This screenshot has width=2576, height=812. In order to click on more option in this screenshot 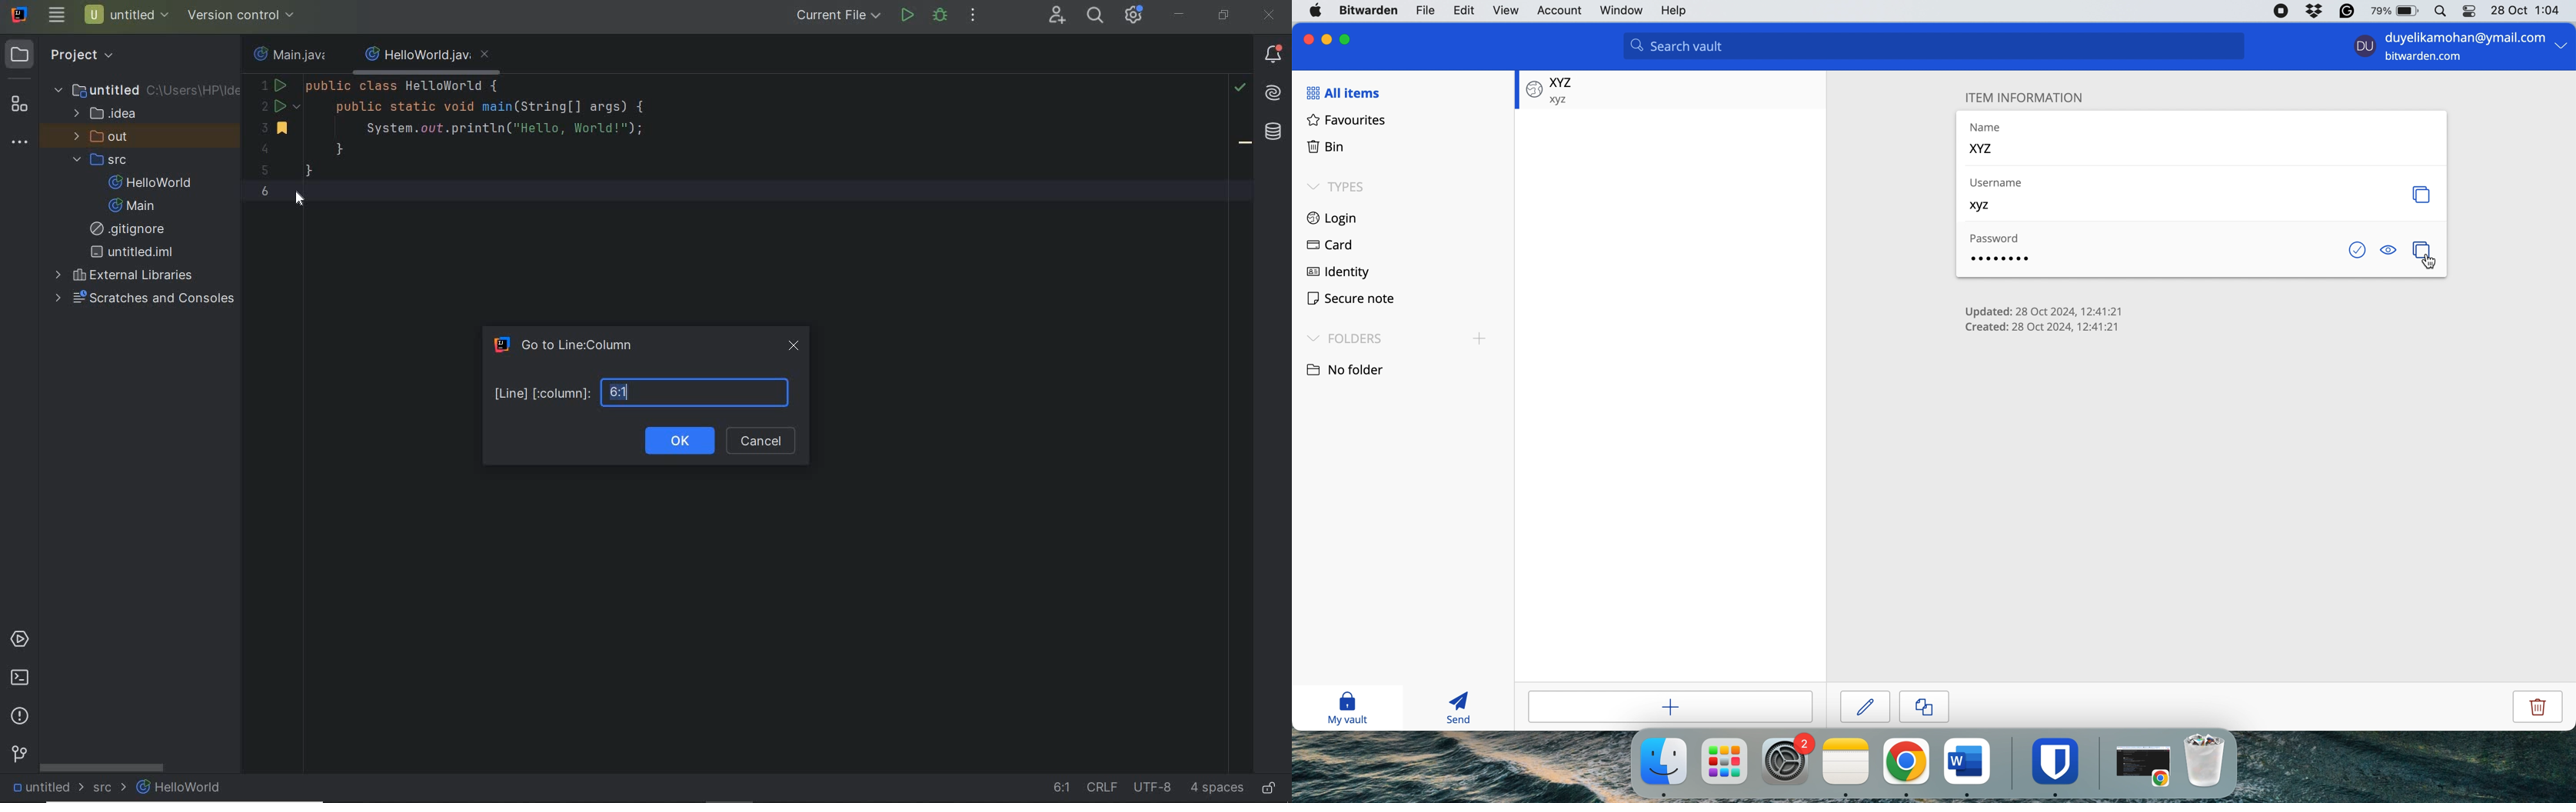, I will do `click(2562, 48)`.